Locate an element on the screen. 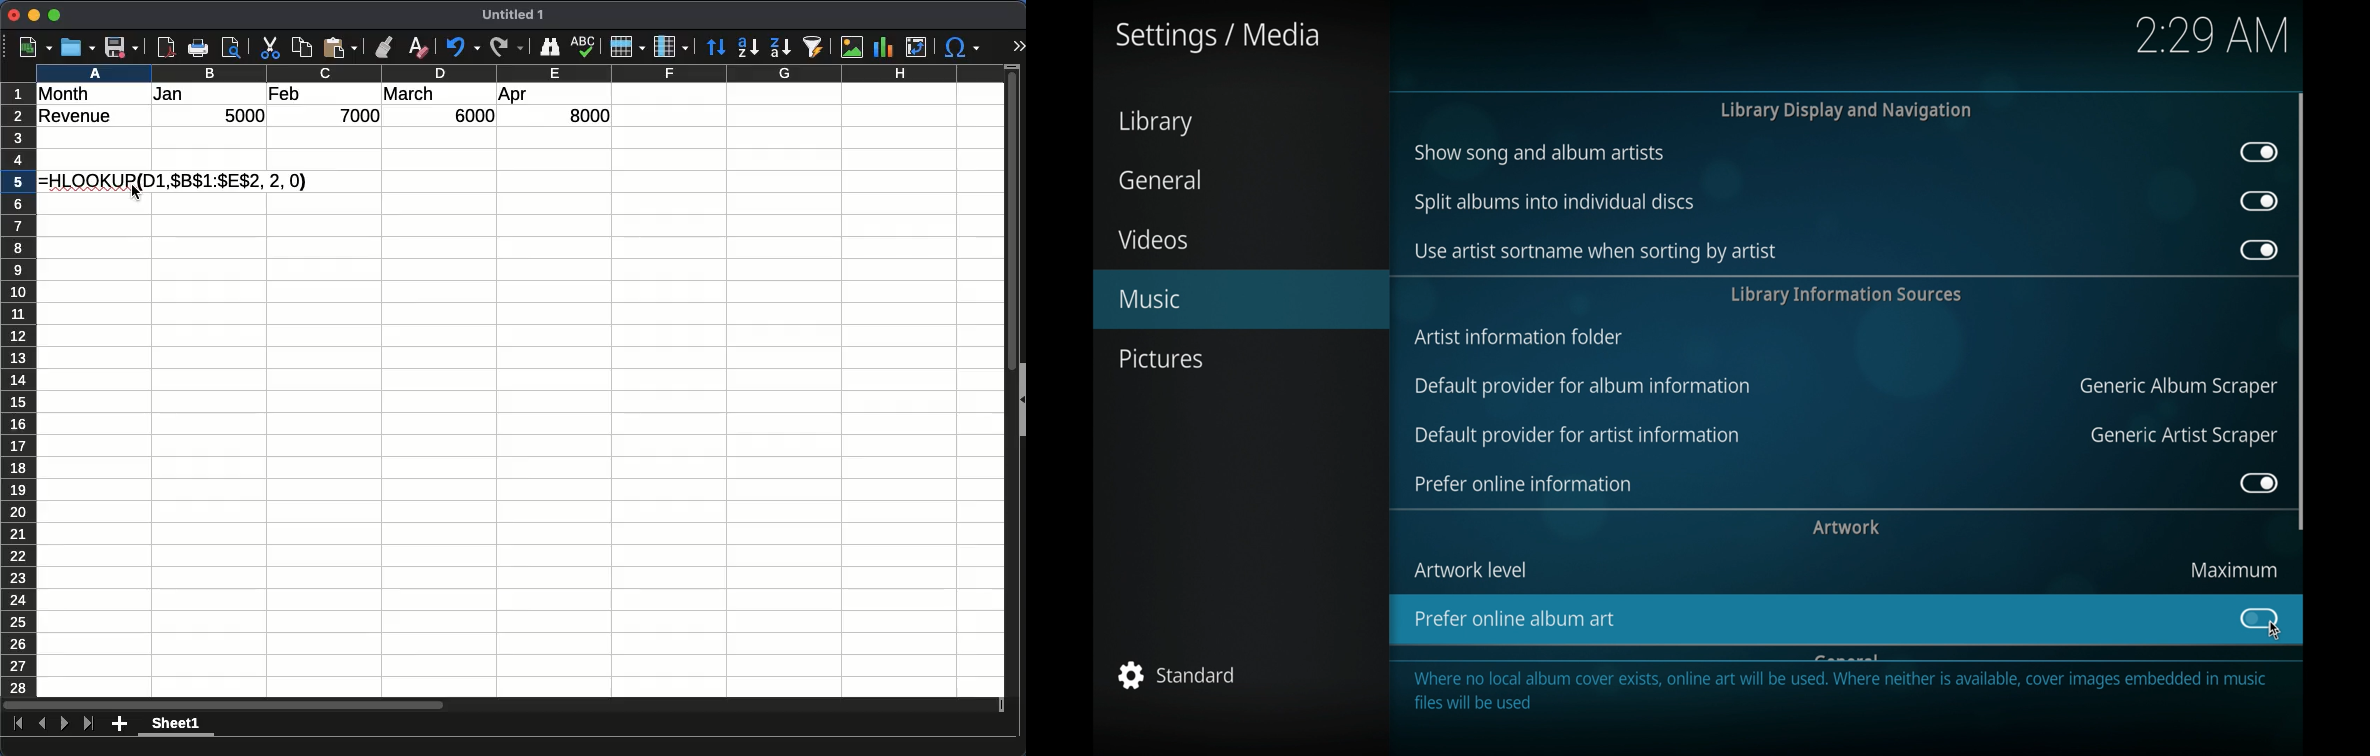 The image size is (2380, 756). paste is located at coordinates (340, 47).